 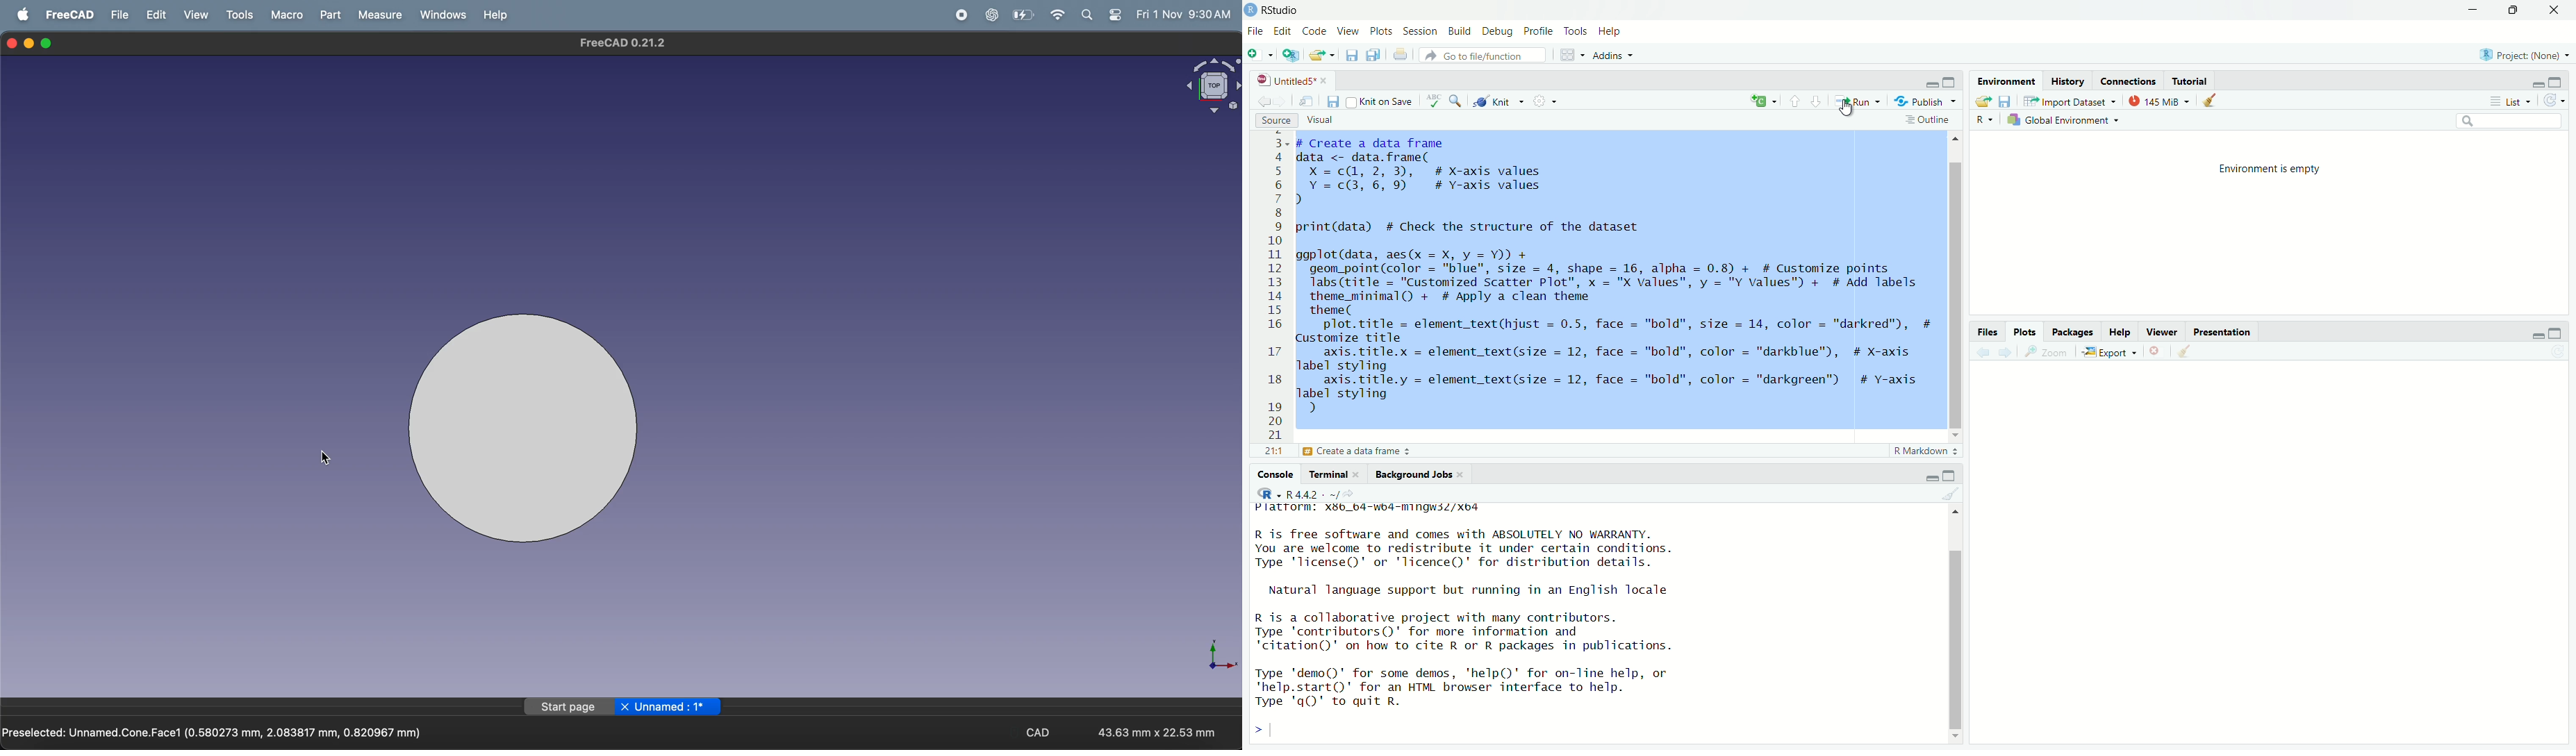 What do you see at coordinates (958, 15) in the screenshot?
I see `record` at bounding box center [958, 15].